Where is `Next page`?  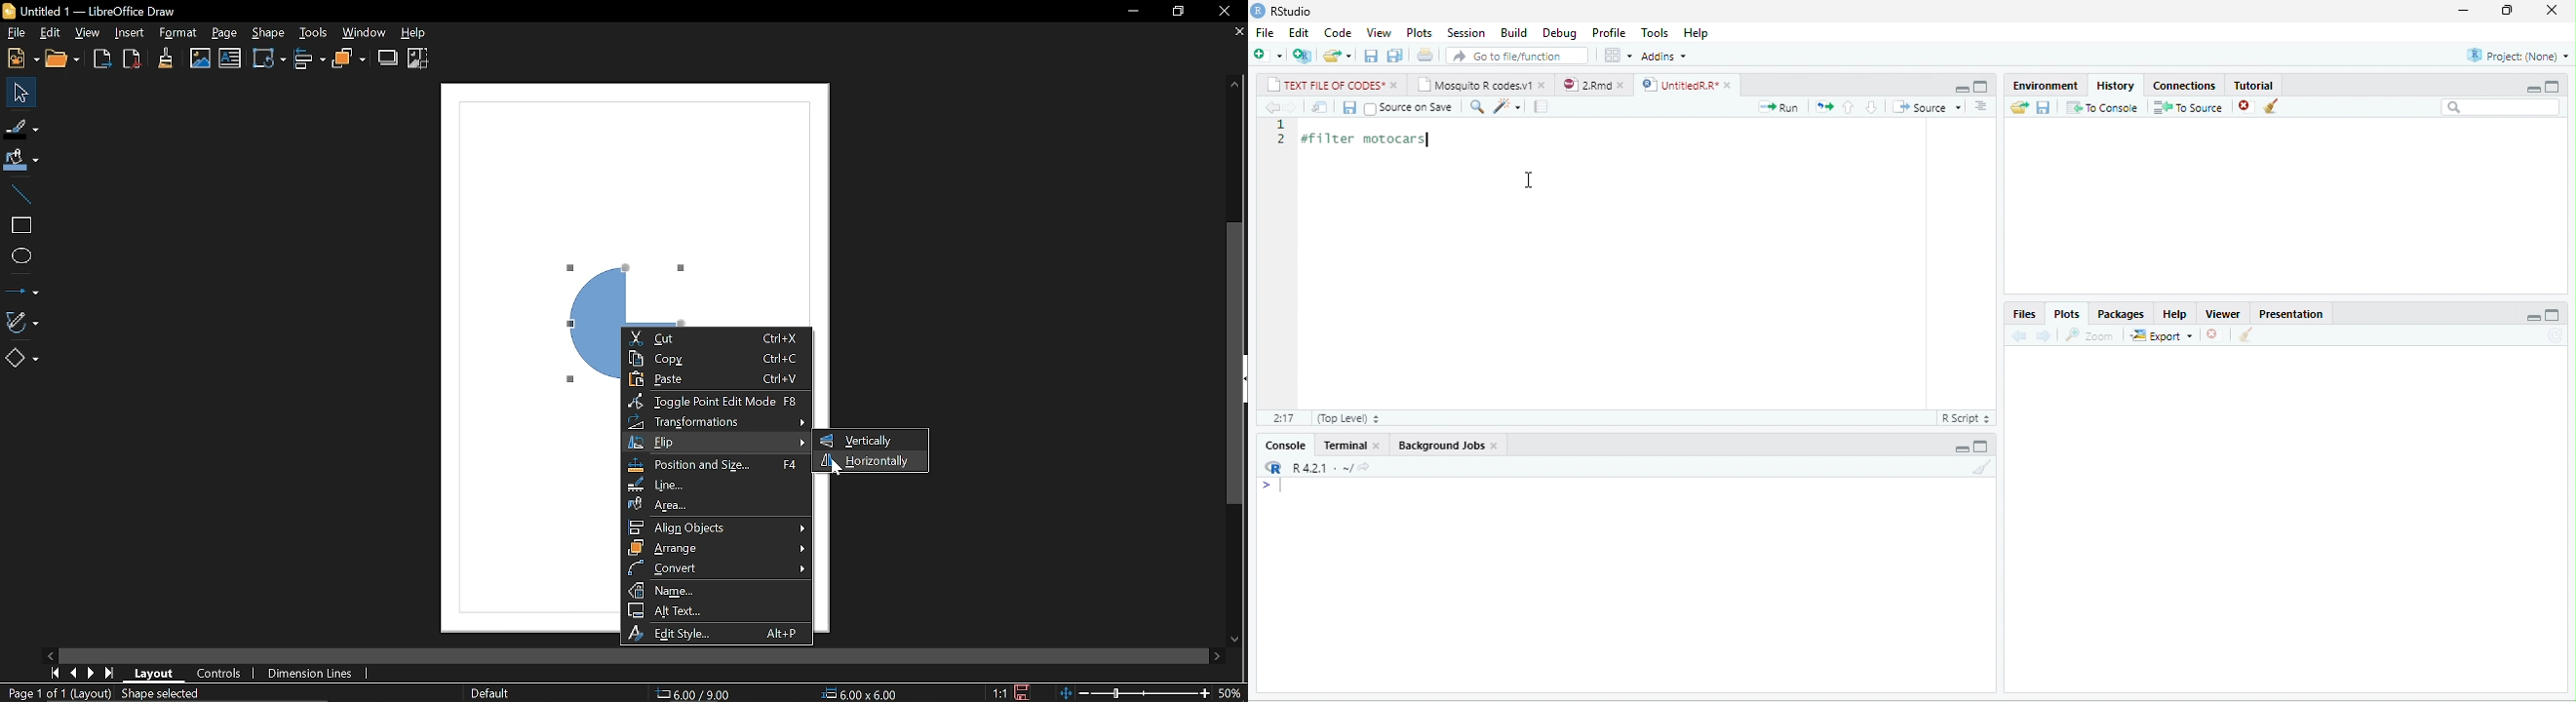 Next page is located at coordinates (92, 673).